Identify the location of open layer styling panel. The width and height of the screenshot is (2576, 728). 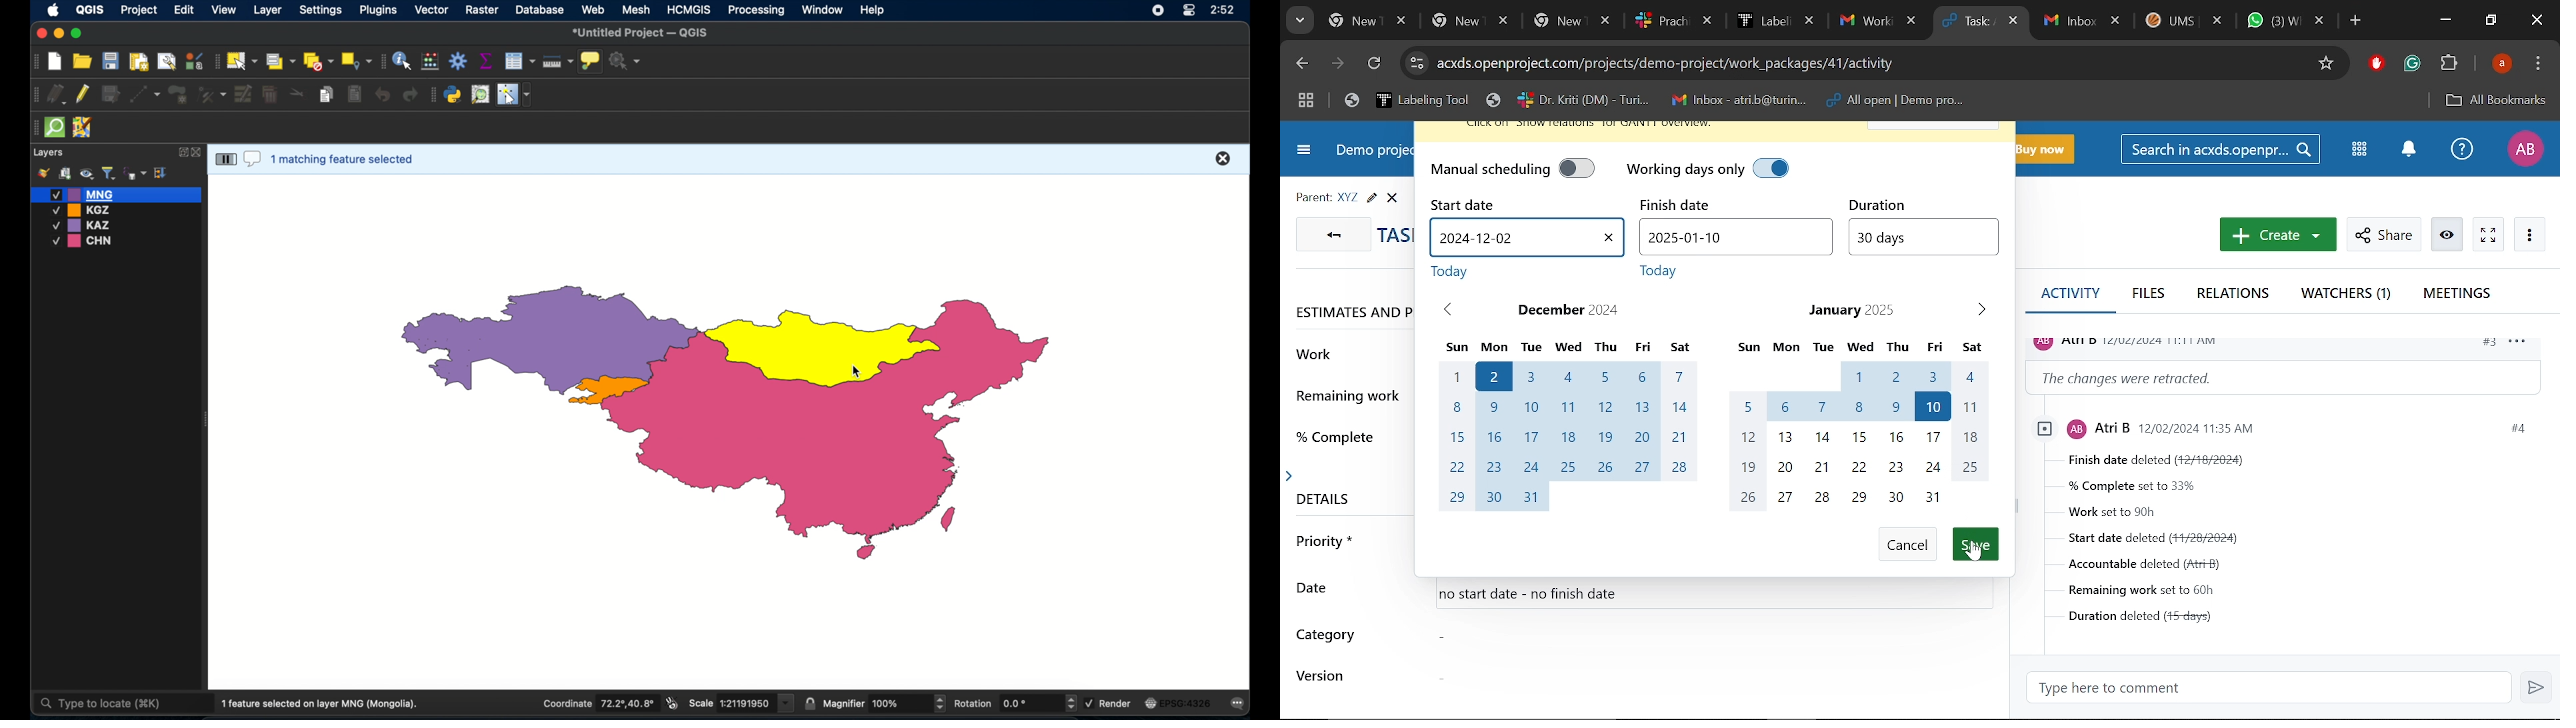
(43, 173).